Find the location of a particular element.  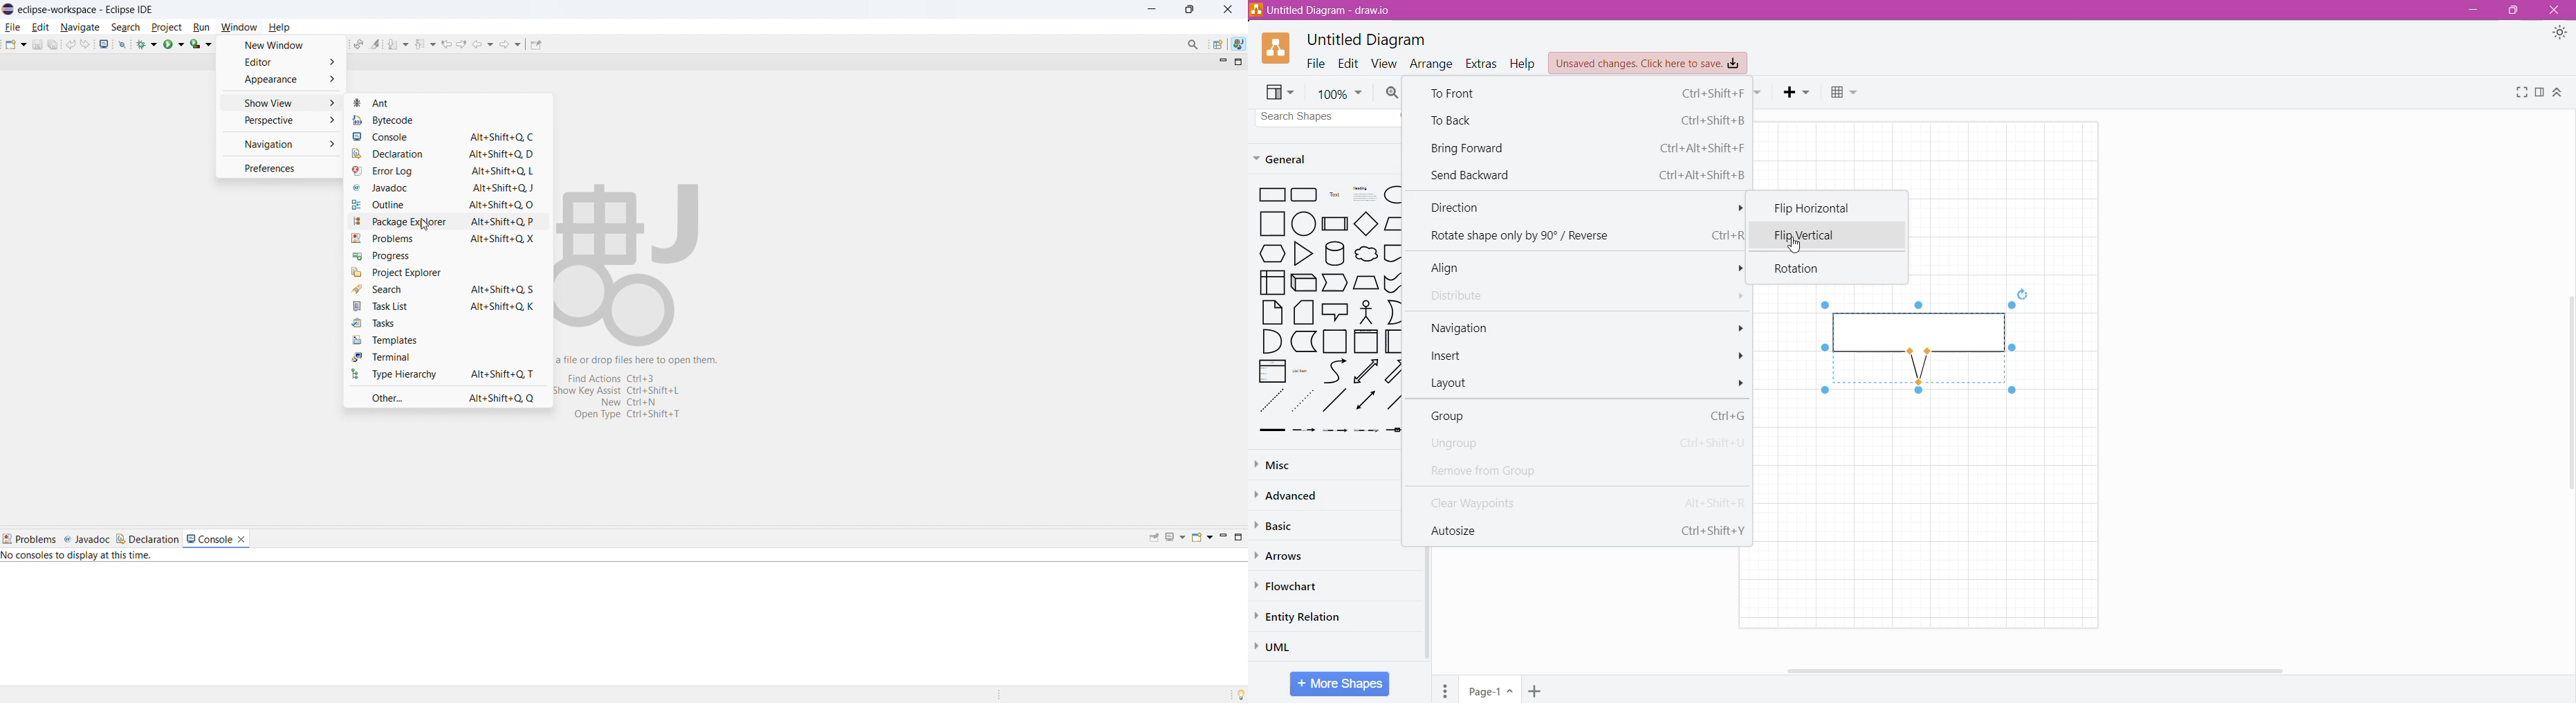

Group is located at coordinates (1584, 415).